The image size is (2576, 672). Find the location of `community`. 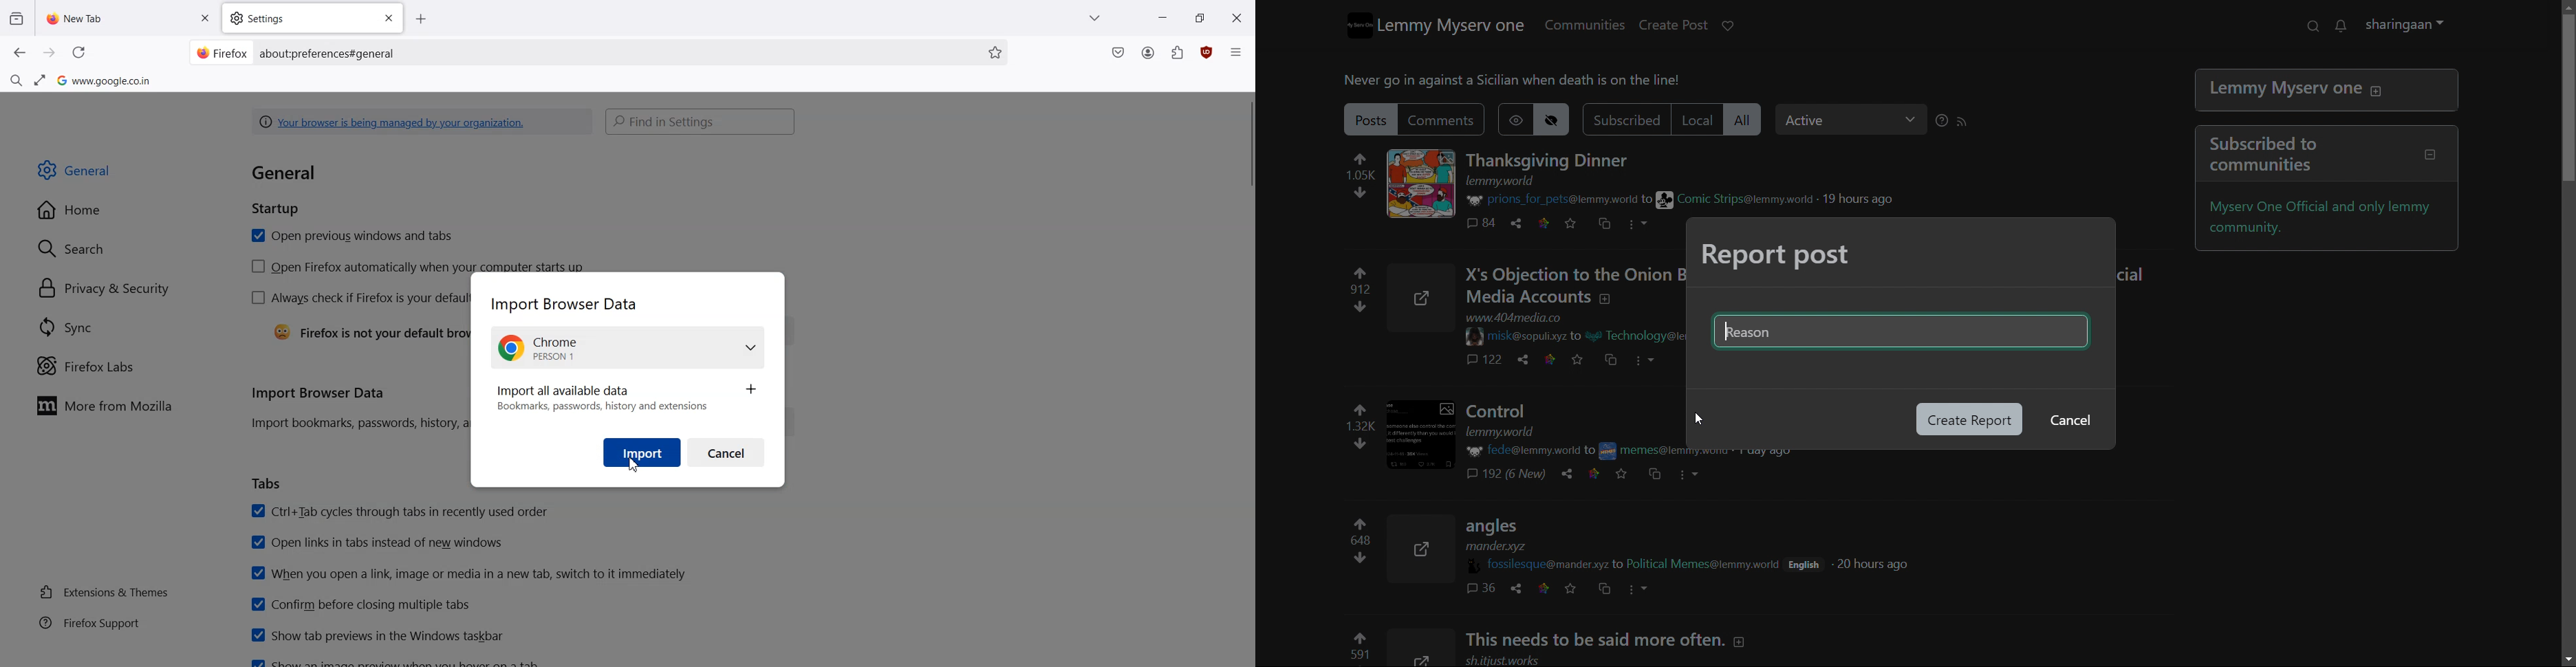

community is located at coordinates (1740, 199).